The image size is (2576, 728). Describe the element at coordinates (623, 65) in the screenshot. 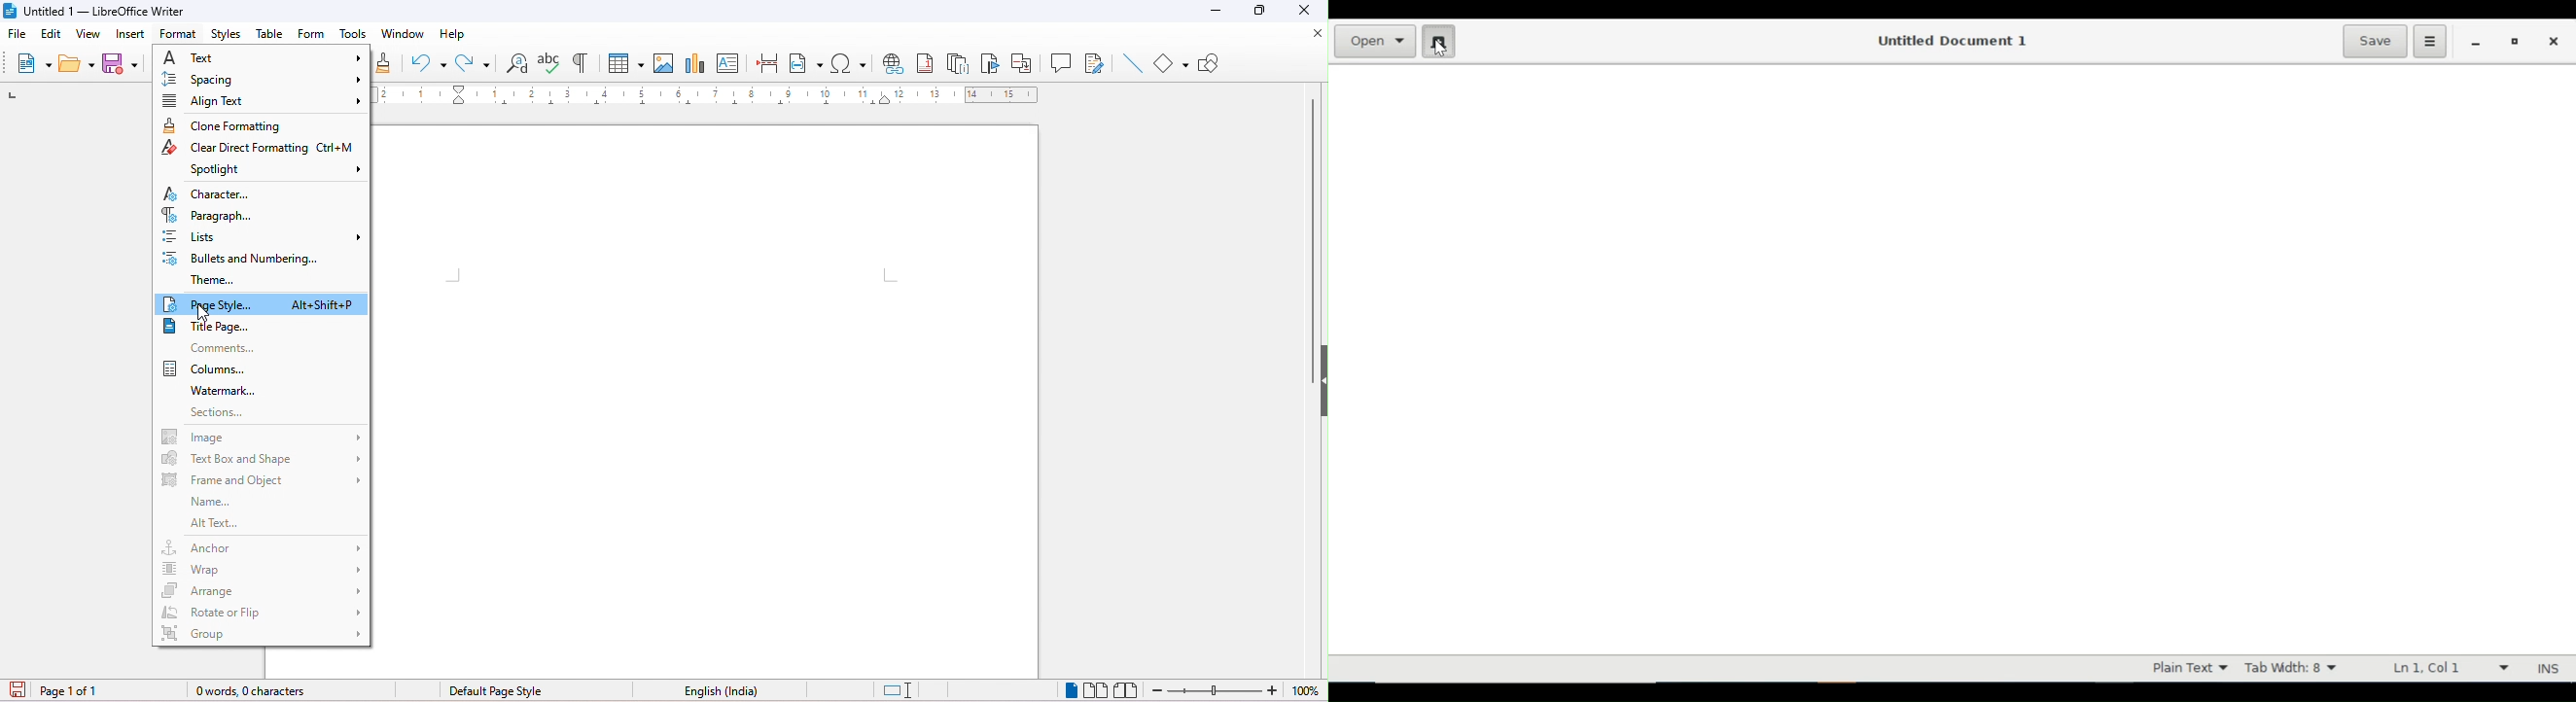

I see `insert table` at that location.